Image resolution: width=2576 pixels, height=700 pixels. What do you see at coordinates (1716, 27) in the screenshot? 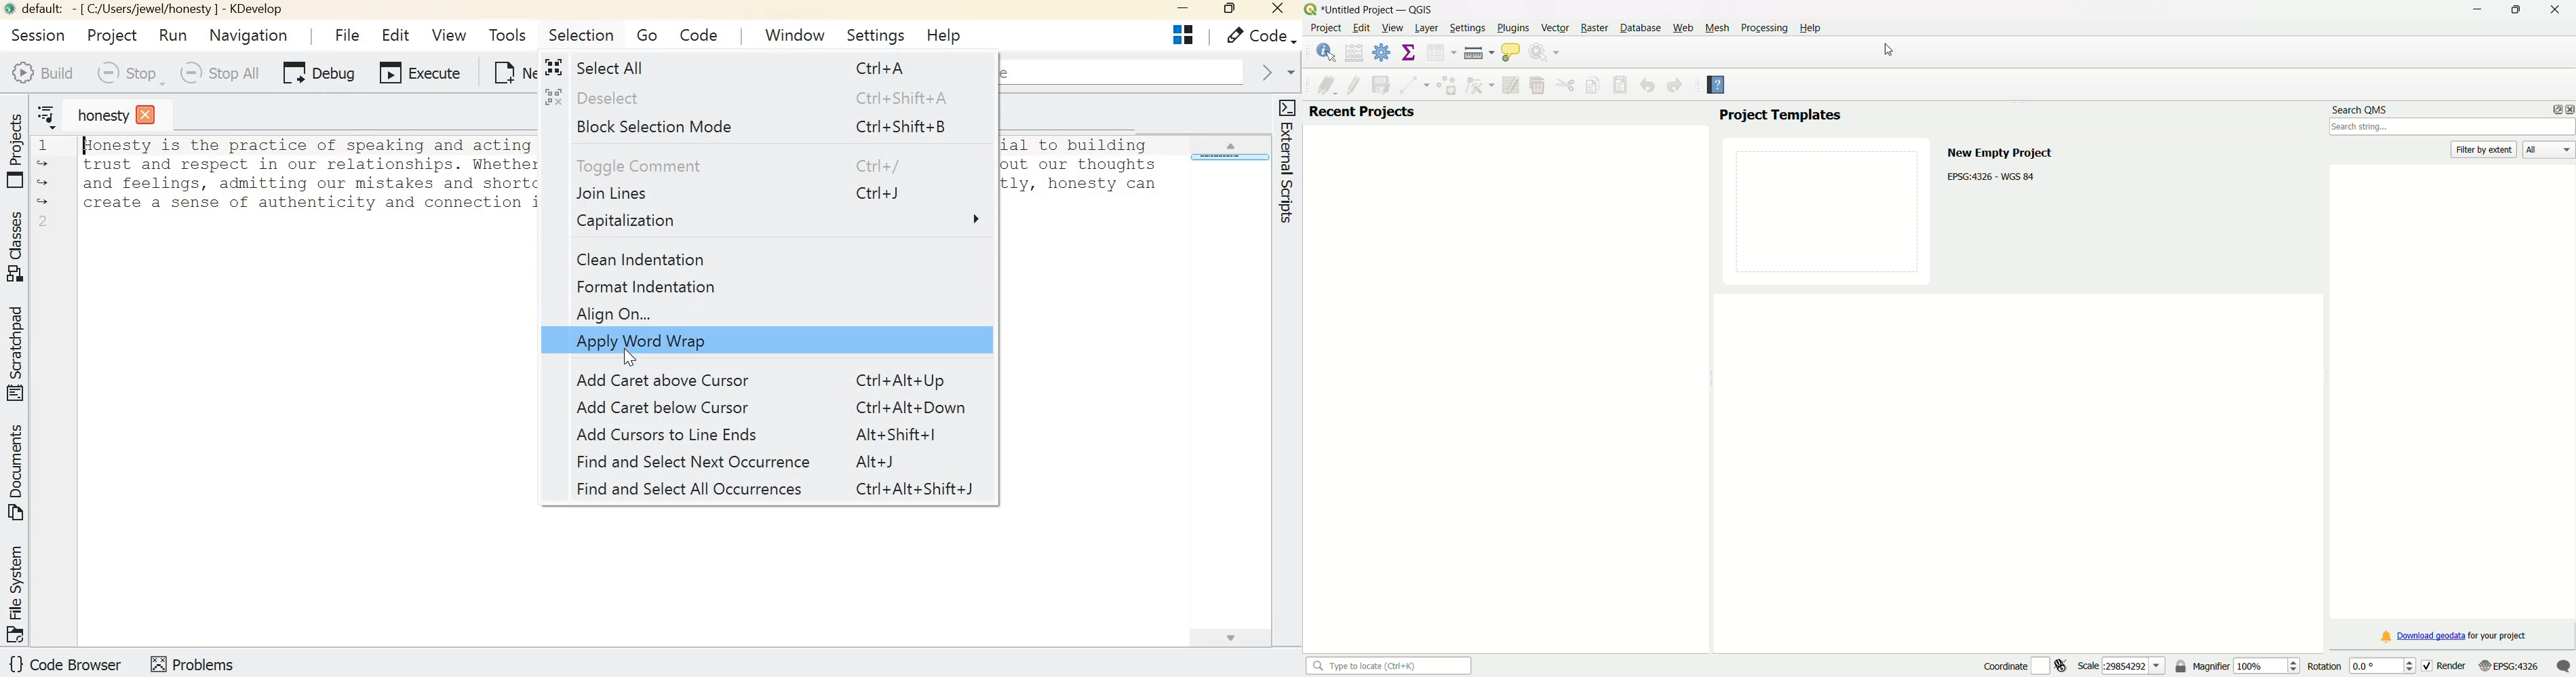
I see `Mesh` at bounding box center [1716, 27].